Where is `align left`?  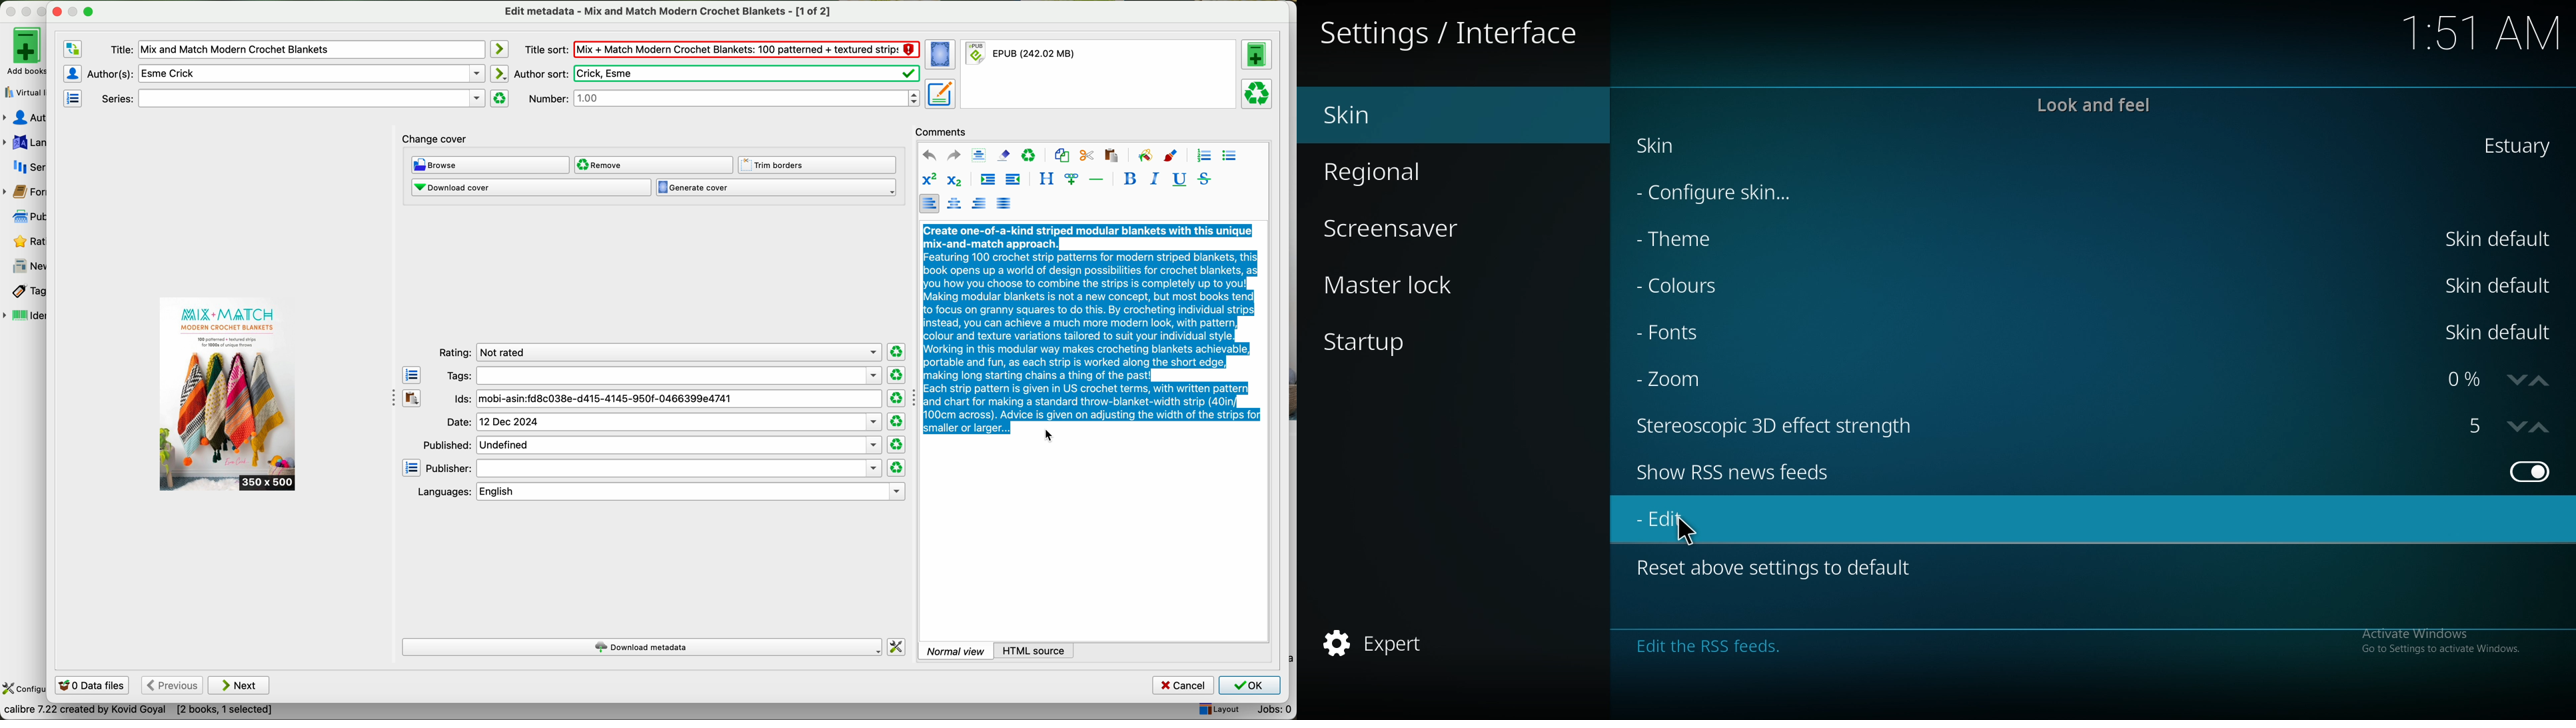 align left is located at coordinates (929, 203).